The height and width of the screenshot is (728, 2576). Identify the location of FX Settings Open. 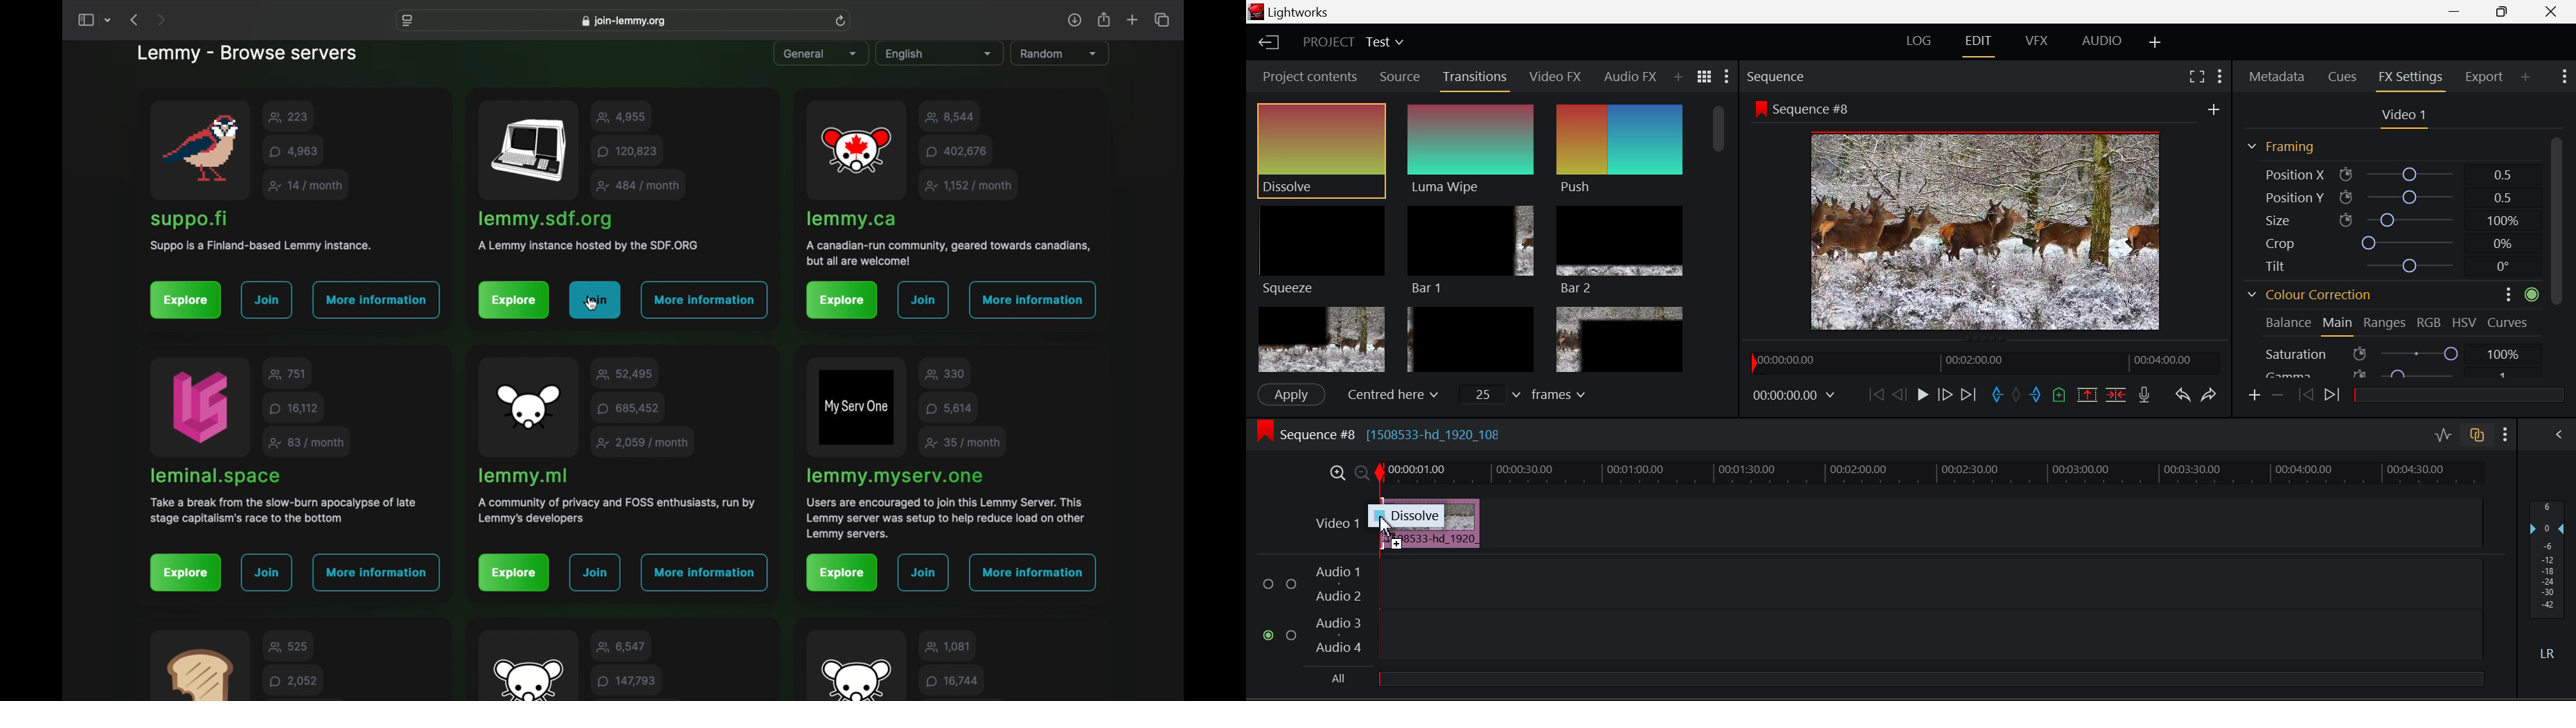
(2410, 78).